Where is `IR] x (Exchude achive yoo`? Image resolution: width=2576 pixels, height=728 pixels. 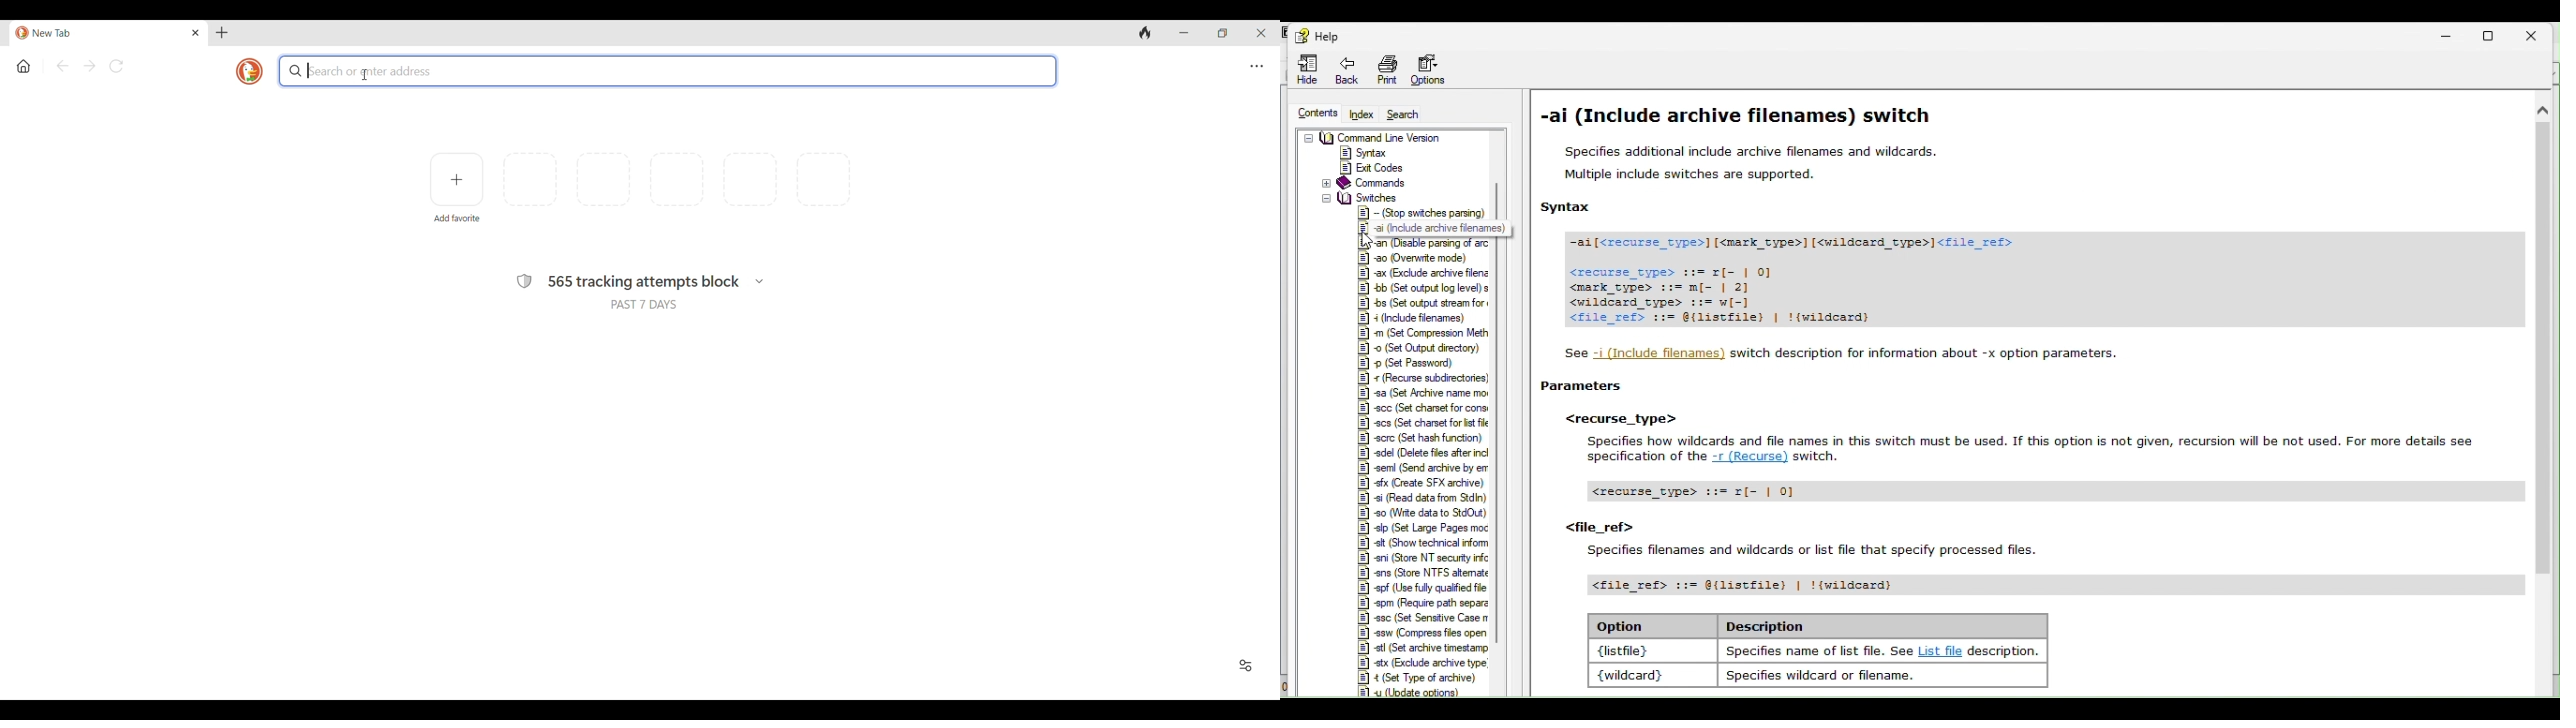 IR] x (Exchude achive yoo is located at coordinates (1423, 662).